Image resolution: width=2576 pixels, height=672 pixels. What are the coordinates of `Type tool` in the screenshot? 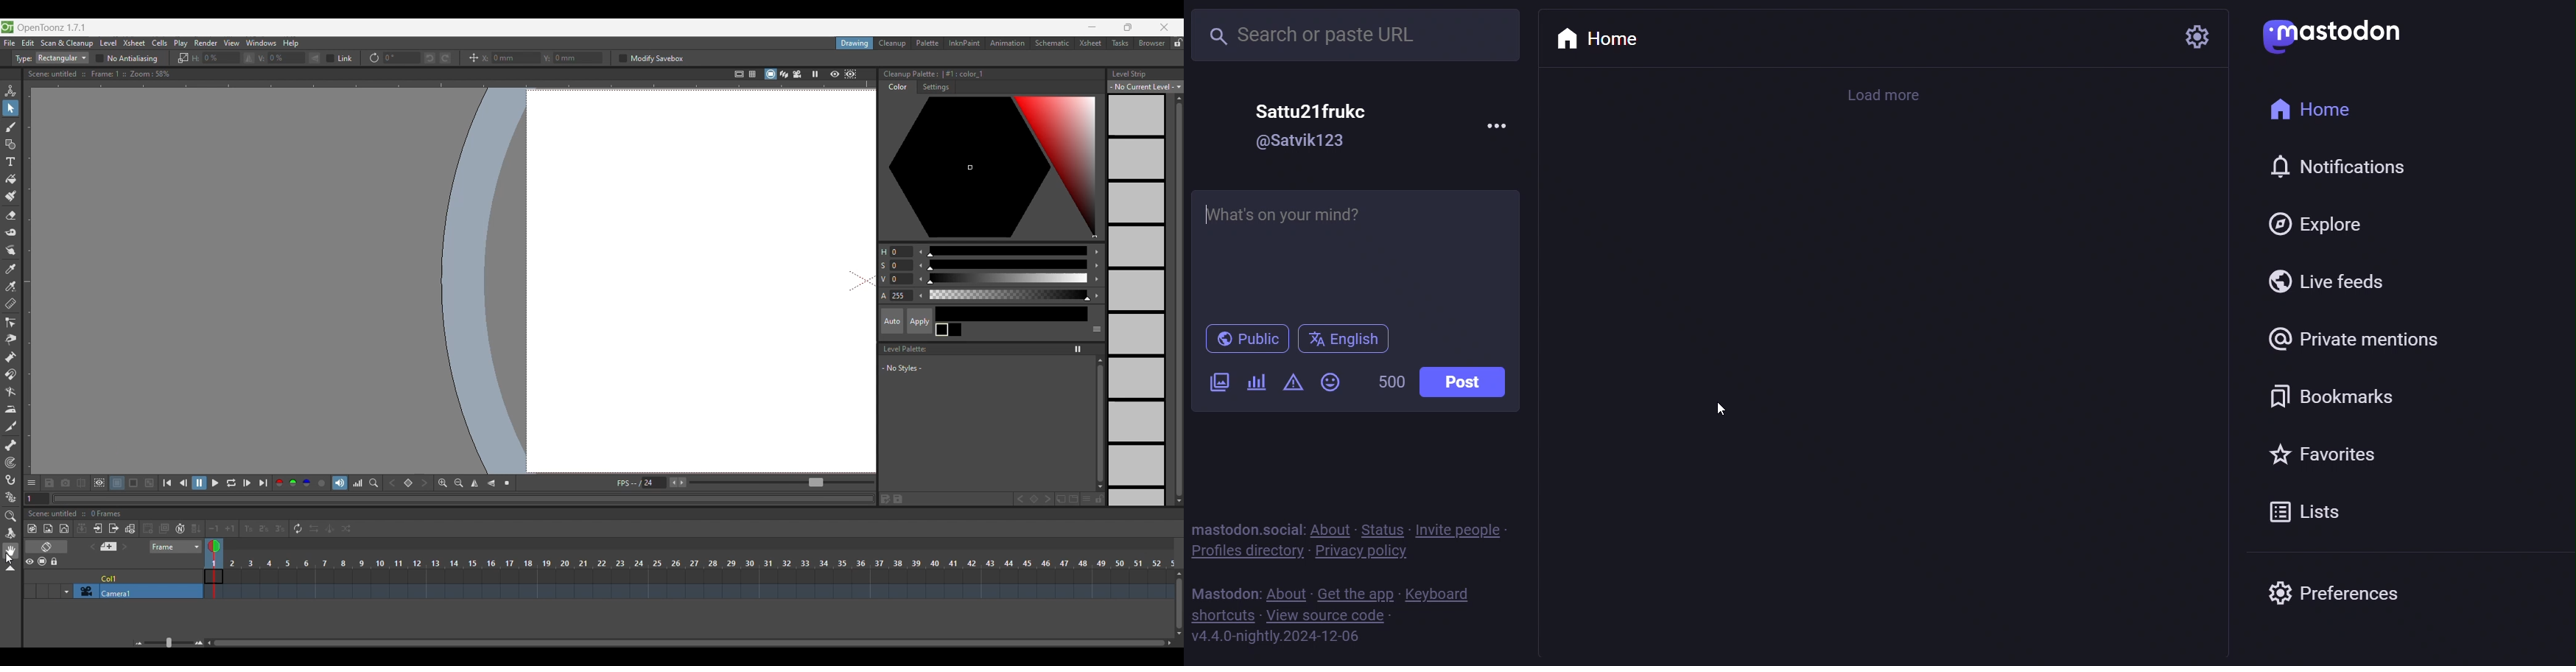 It's located at (10, 162).